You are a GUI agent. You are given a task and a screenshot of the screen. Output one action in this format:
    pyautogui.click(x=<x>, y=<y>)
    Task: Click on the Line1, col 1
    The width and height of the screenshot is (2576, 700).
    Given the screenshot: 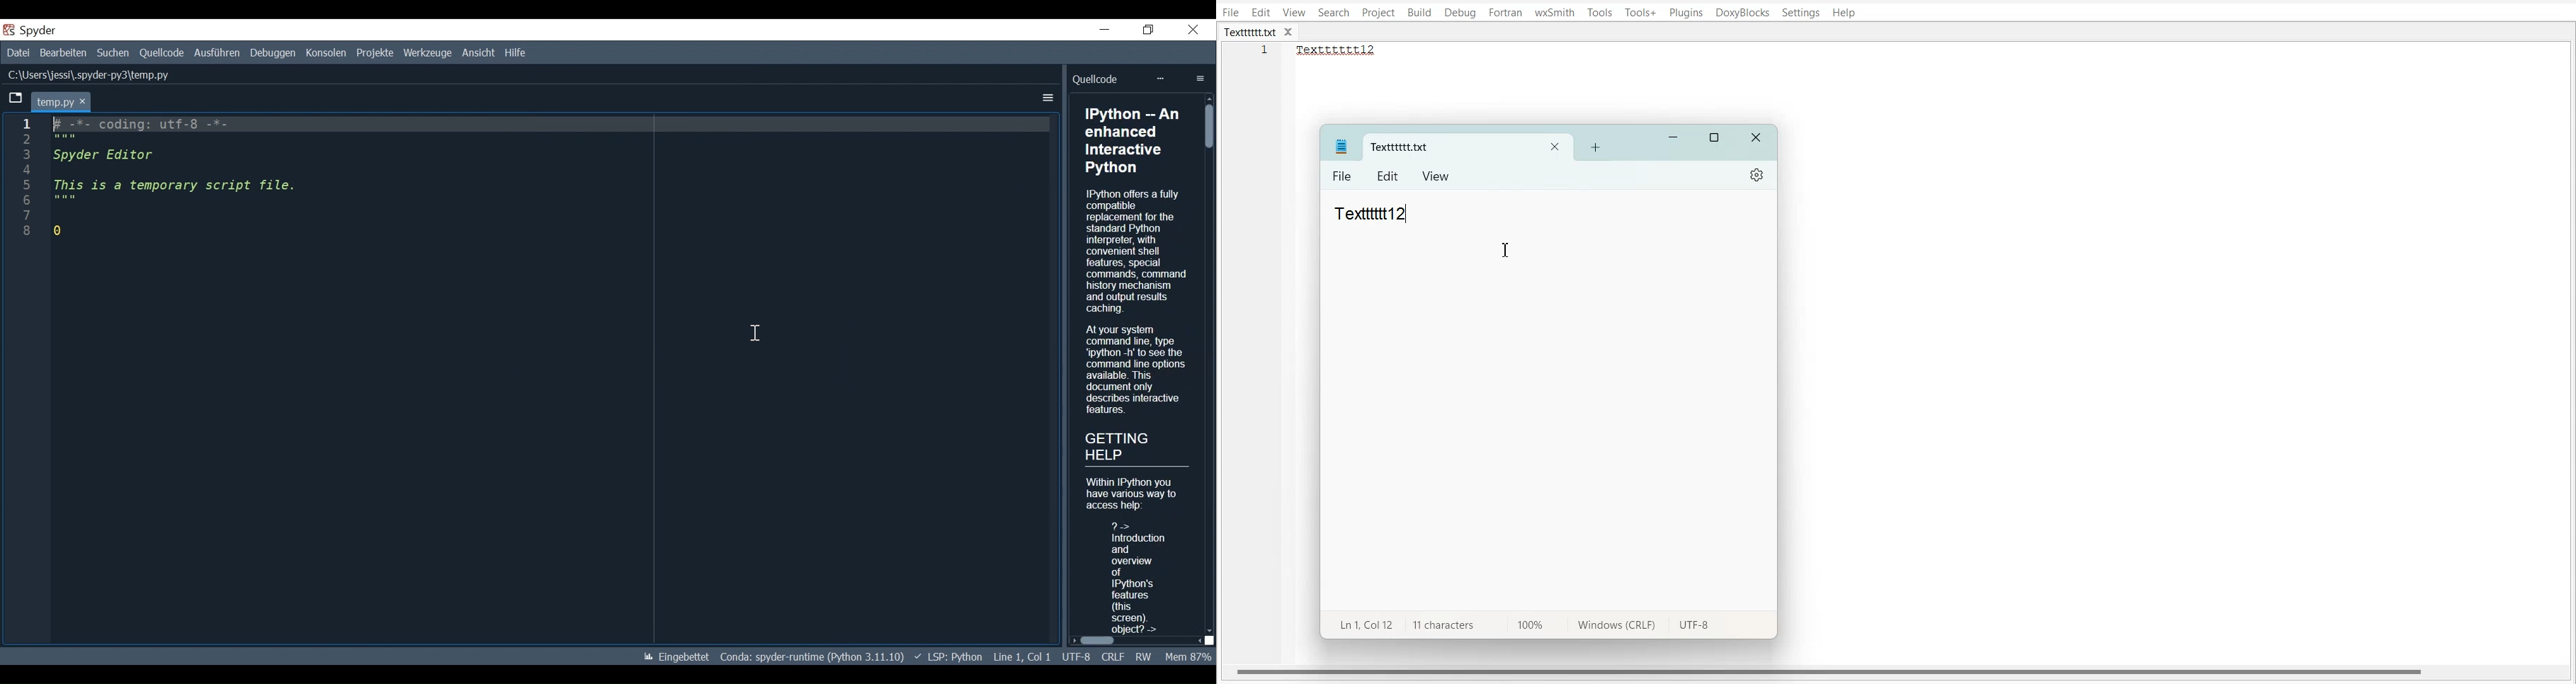 What is the action you would take?
    pyautogui.click(x=1023, y=656)
    